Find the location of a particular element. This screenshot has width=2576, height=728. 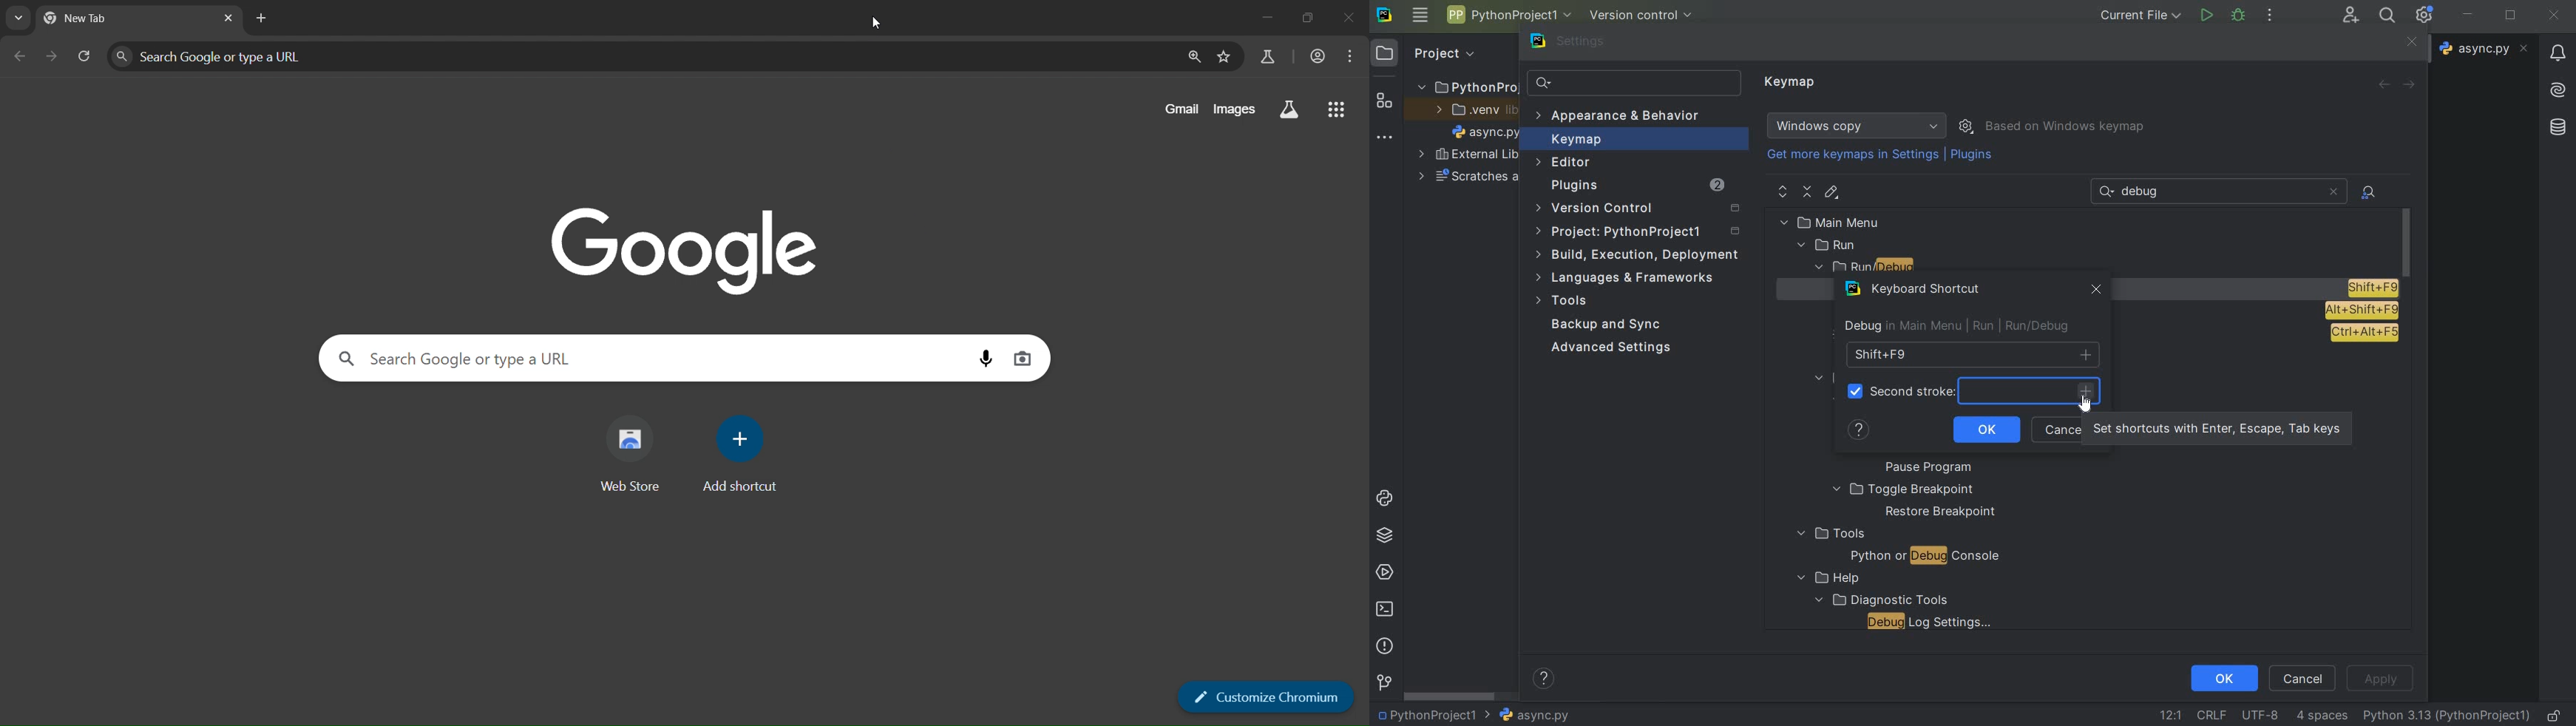

Search Google or type a URL is located at coordinates (453, 358).